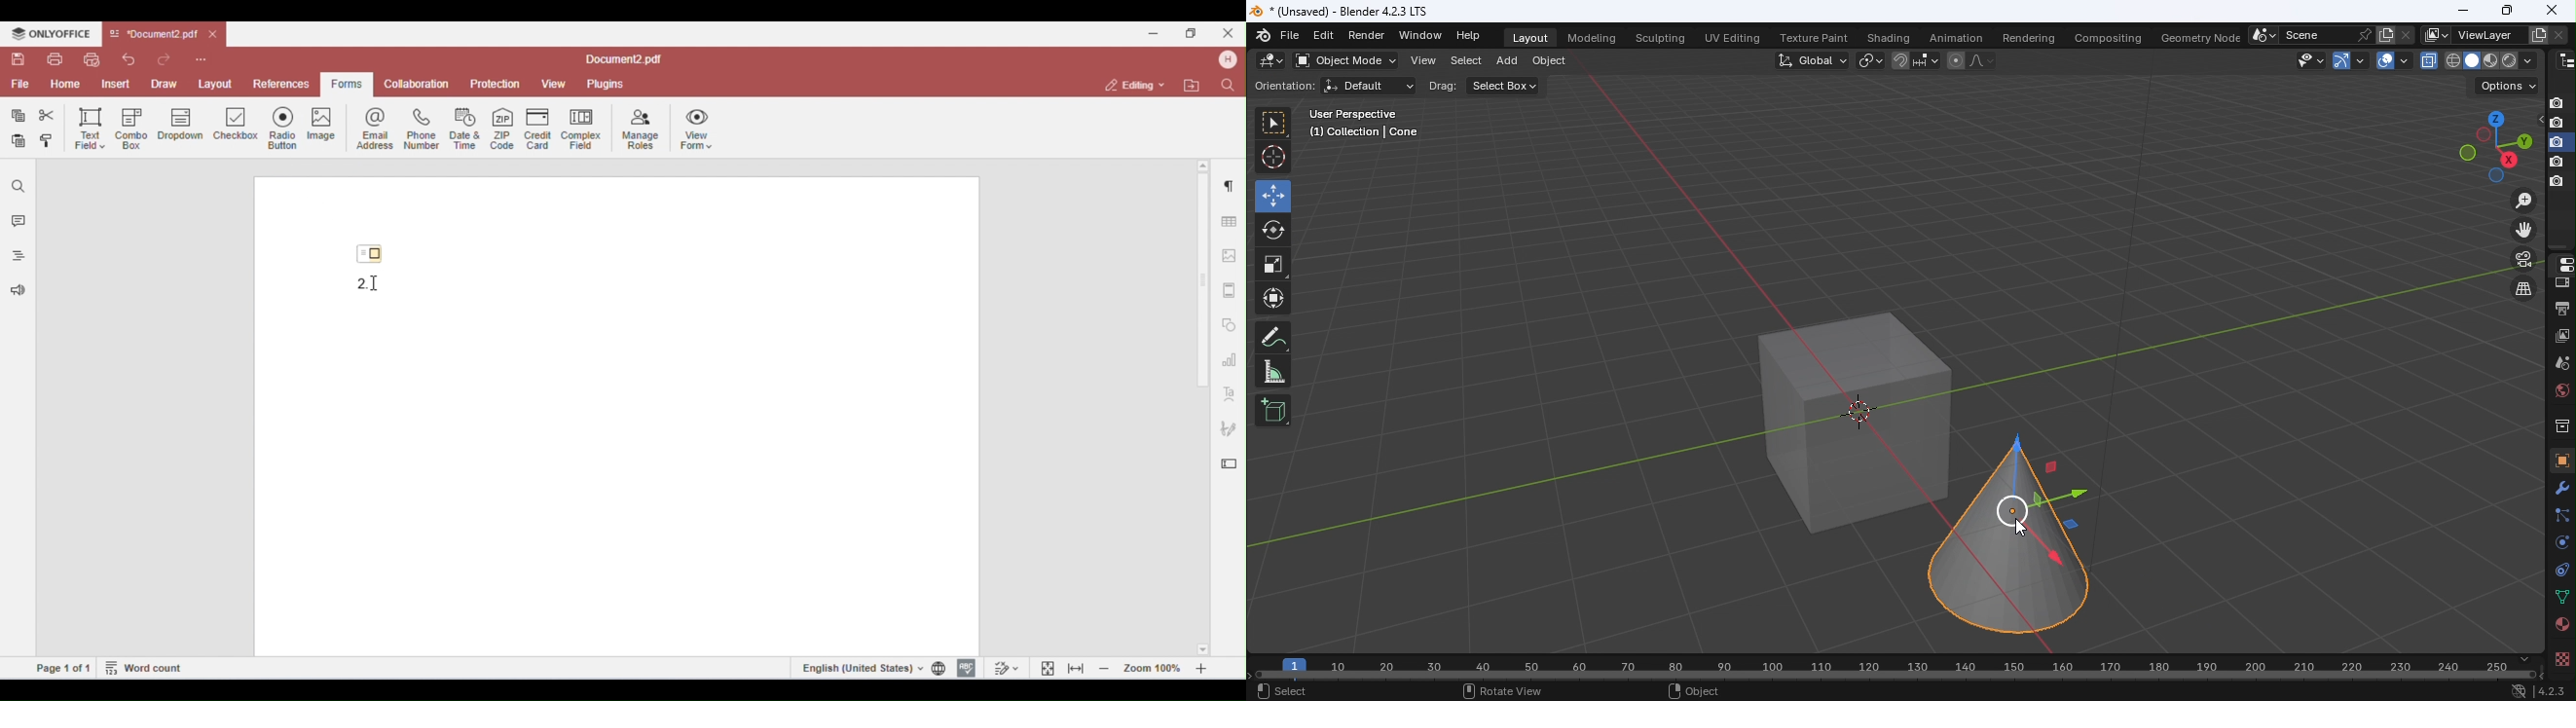 This screenshot has width=2576, height=728. Describe the element at coordinates (1273, 228) in the screenshot. I see `Roatate` at that location.